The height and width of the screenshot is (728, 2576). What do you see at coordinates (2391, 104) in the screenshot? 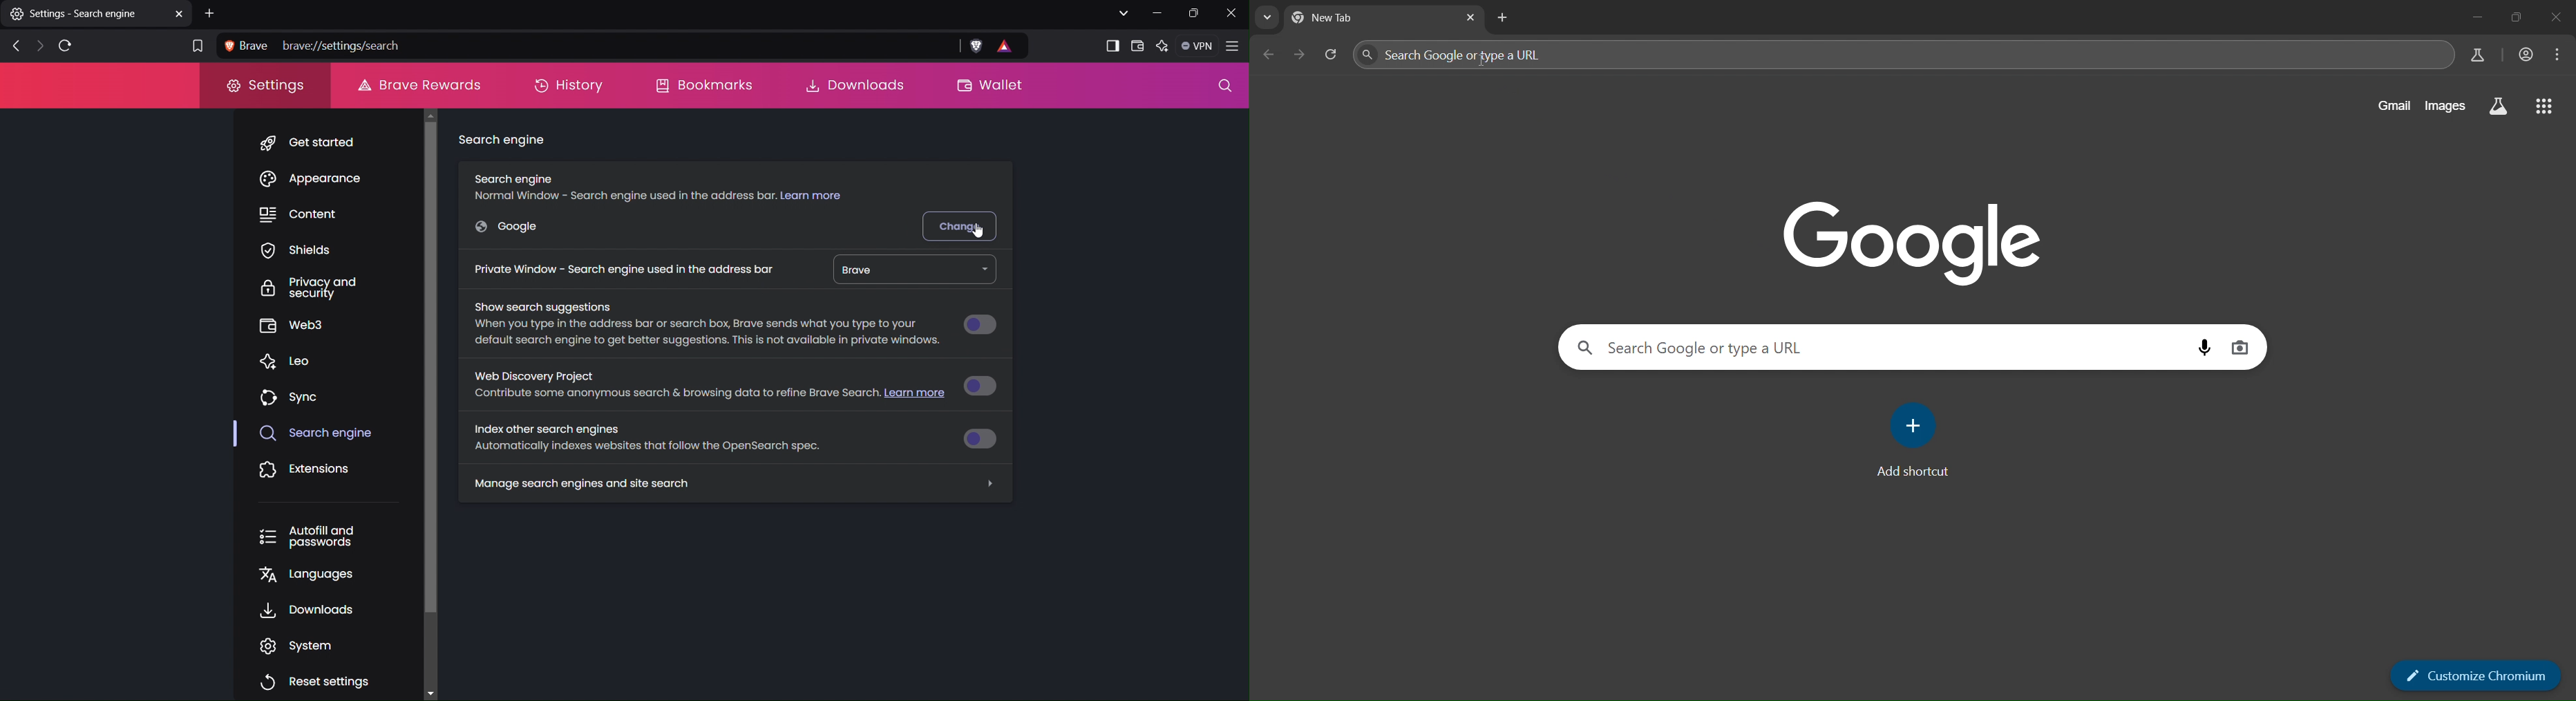
I see `gmail` at bounding box center [2391, 104].